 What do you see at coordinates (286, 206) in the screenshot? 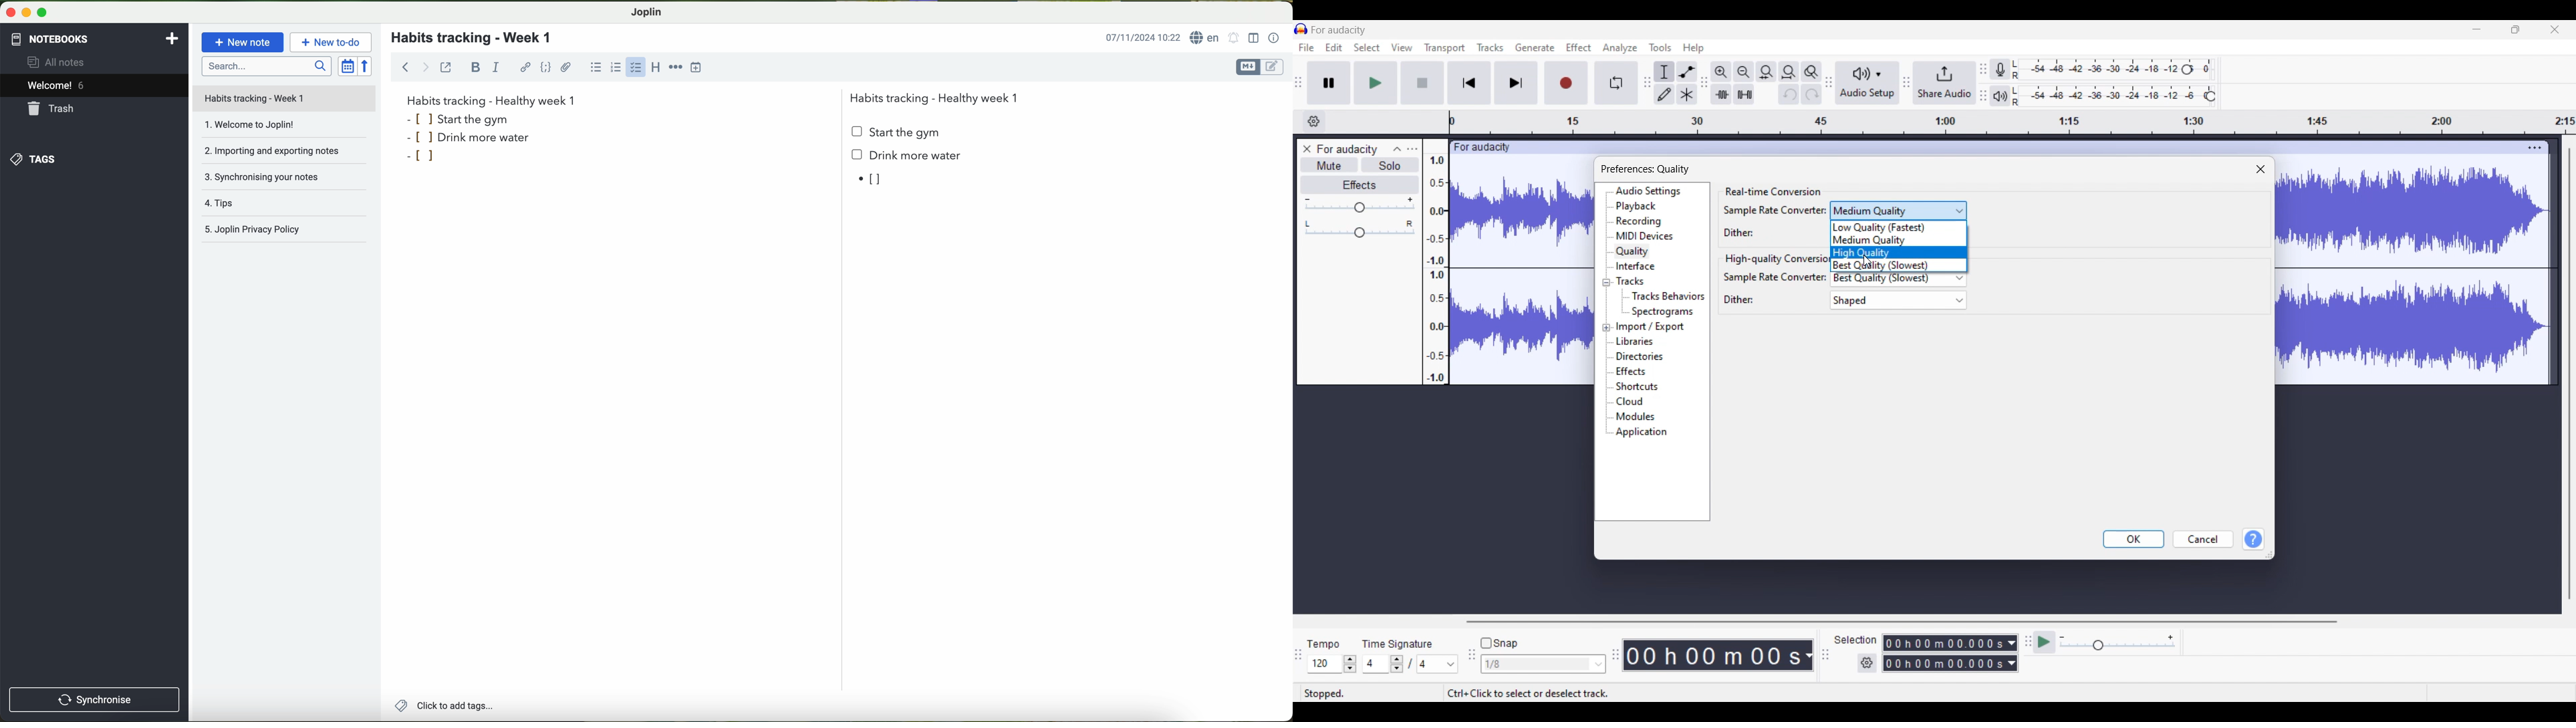
I see `tips` at bounding box center [286, 206].